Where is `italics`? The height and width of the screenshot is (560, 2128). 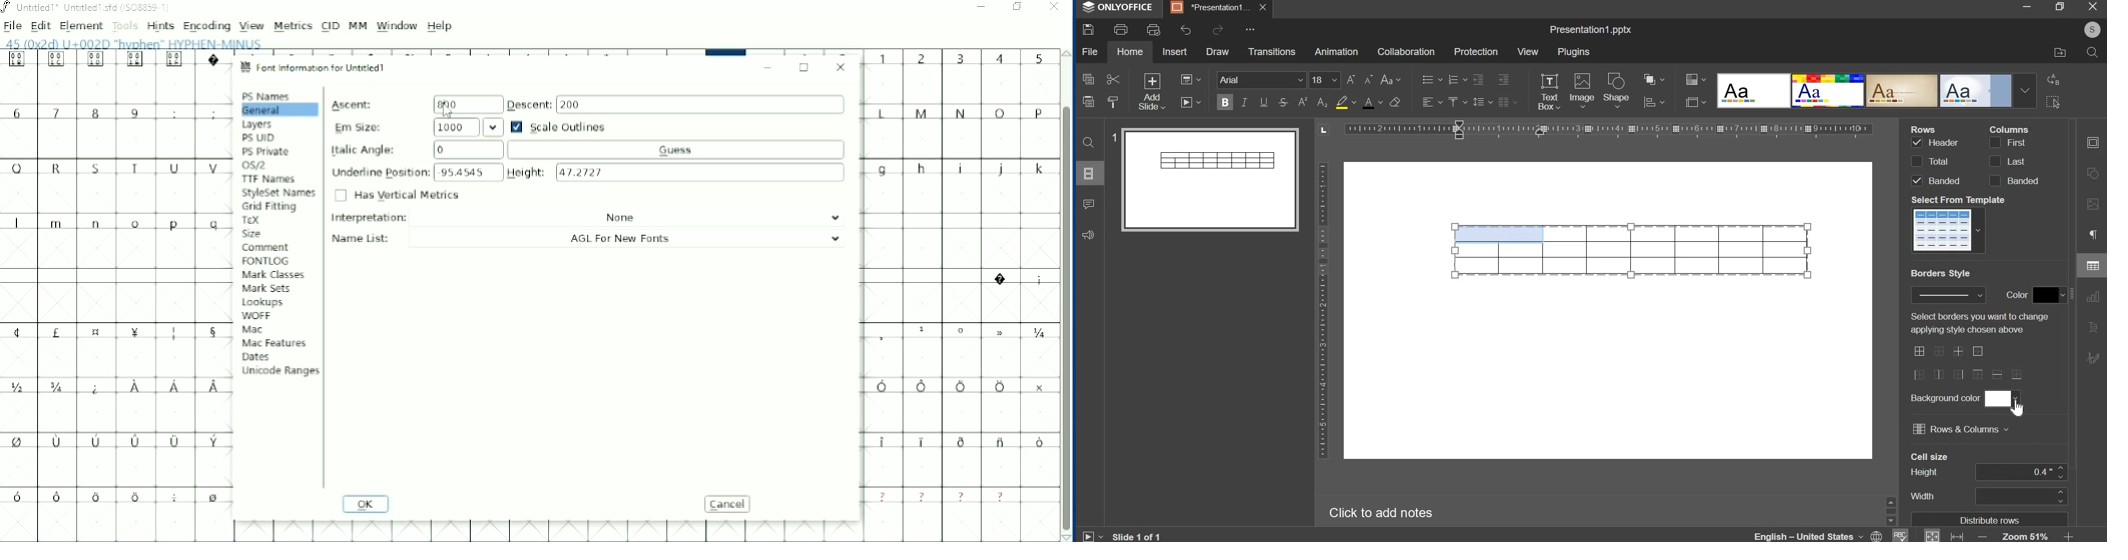 italics is located at coordinates (1244, 101).